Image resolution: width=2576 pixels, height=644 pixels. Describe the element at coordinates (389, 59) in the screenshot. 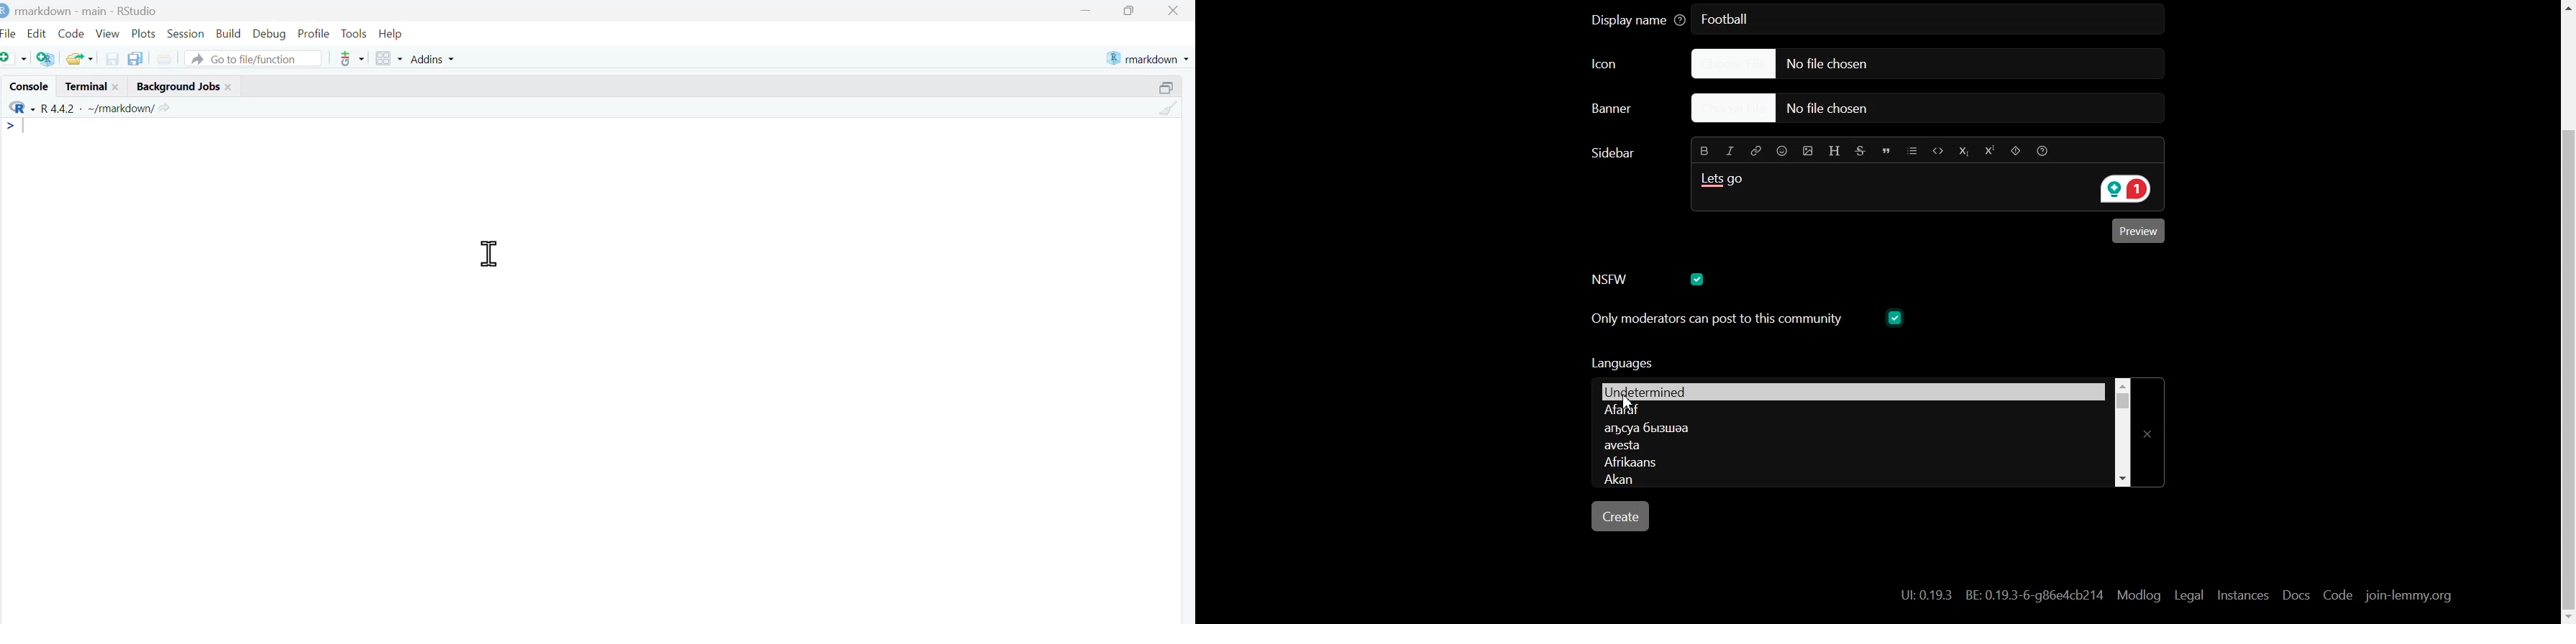

I see `workspace panes` at that location.